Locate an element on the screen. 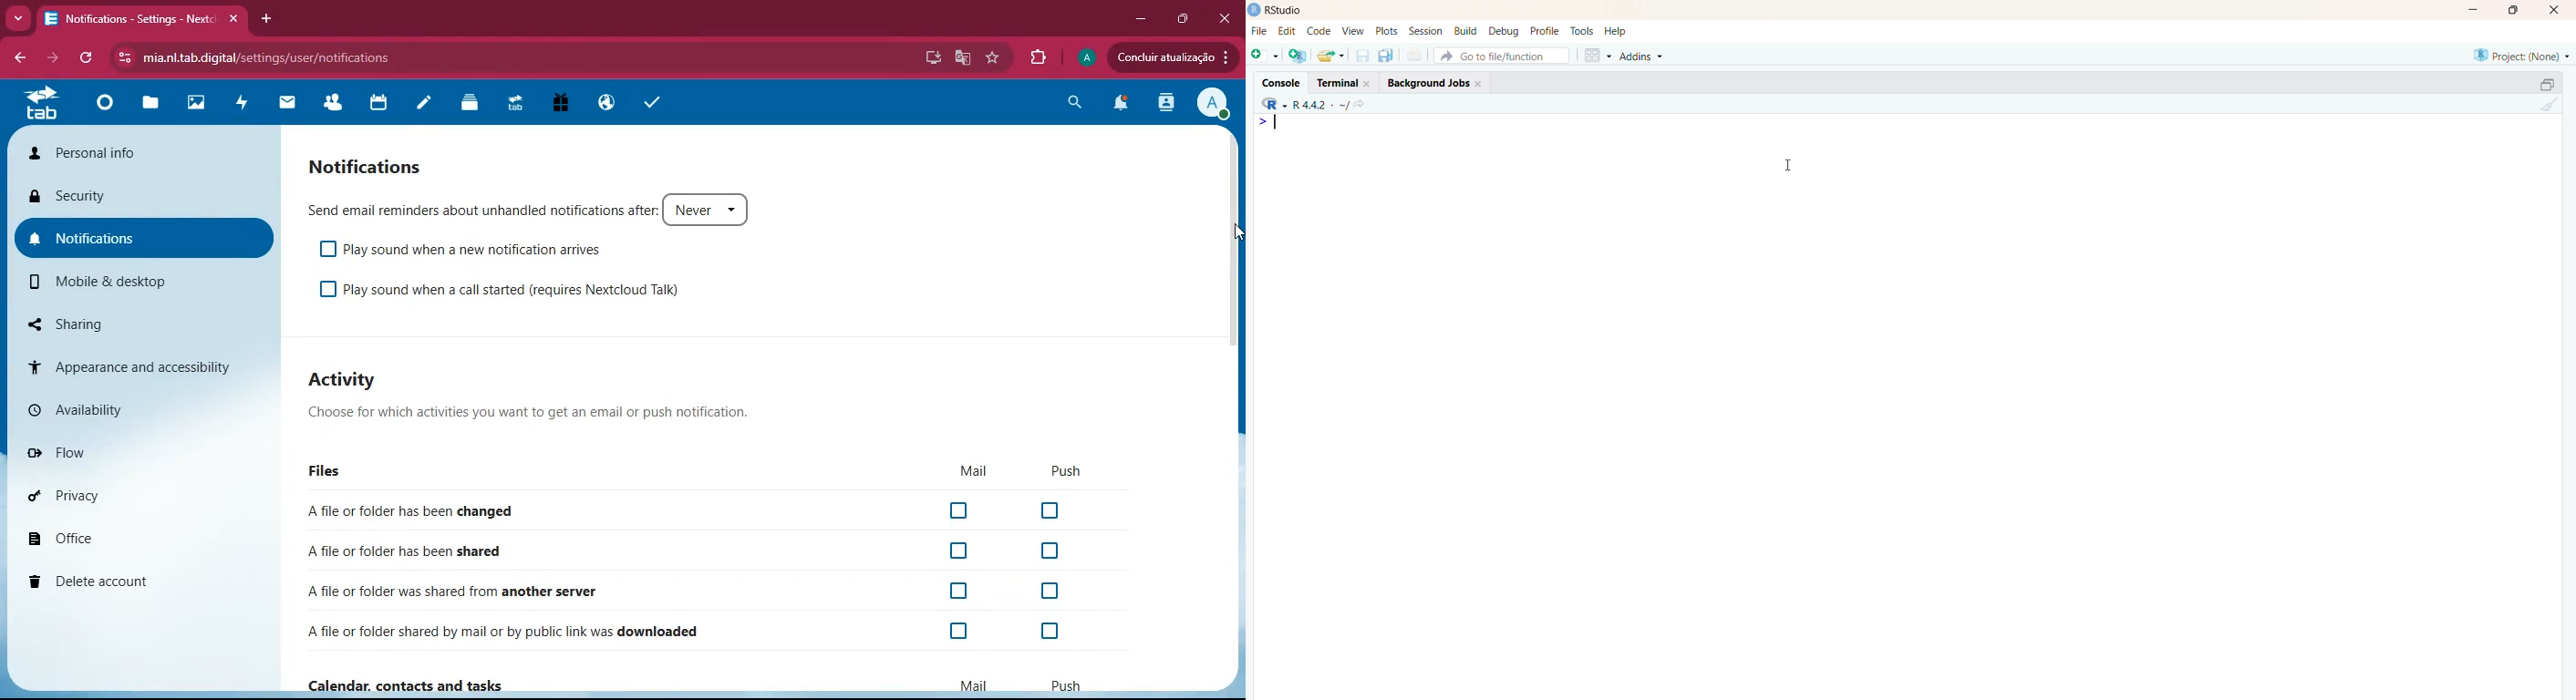  Play sound when a call started is located at coordinates (511, 293).